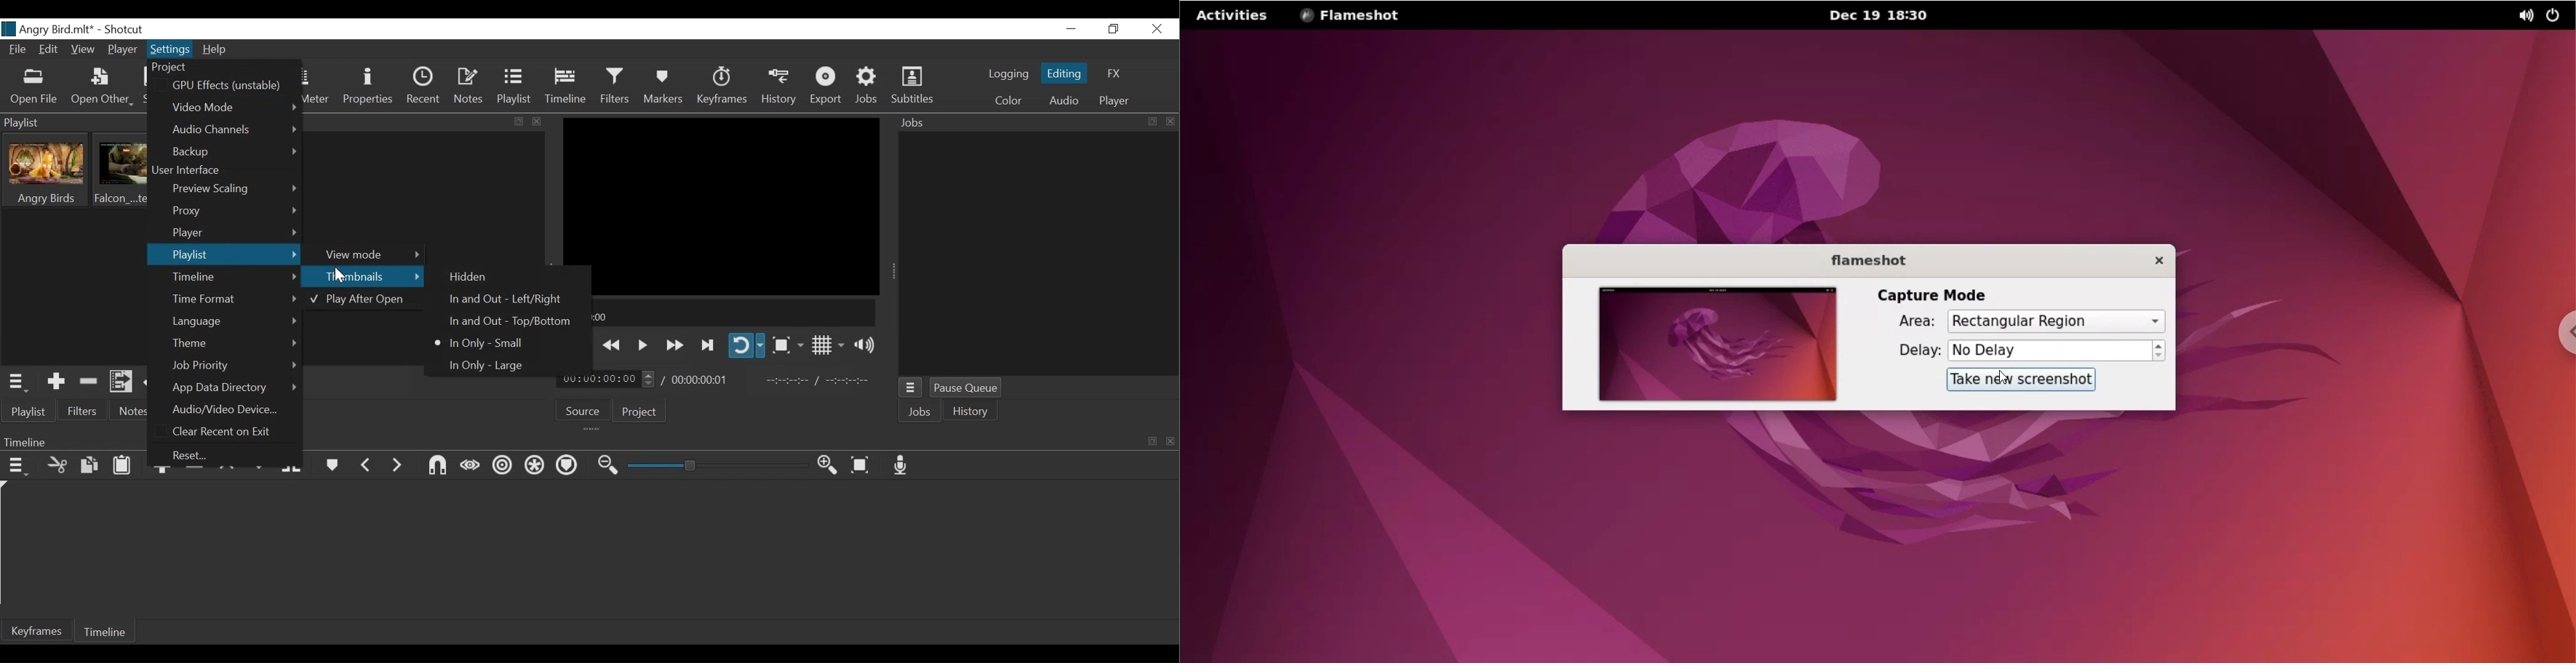  I want to click on Overwrite, so click(260, 467).